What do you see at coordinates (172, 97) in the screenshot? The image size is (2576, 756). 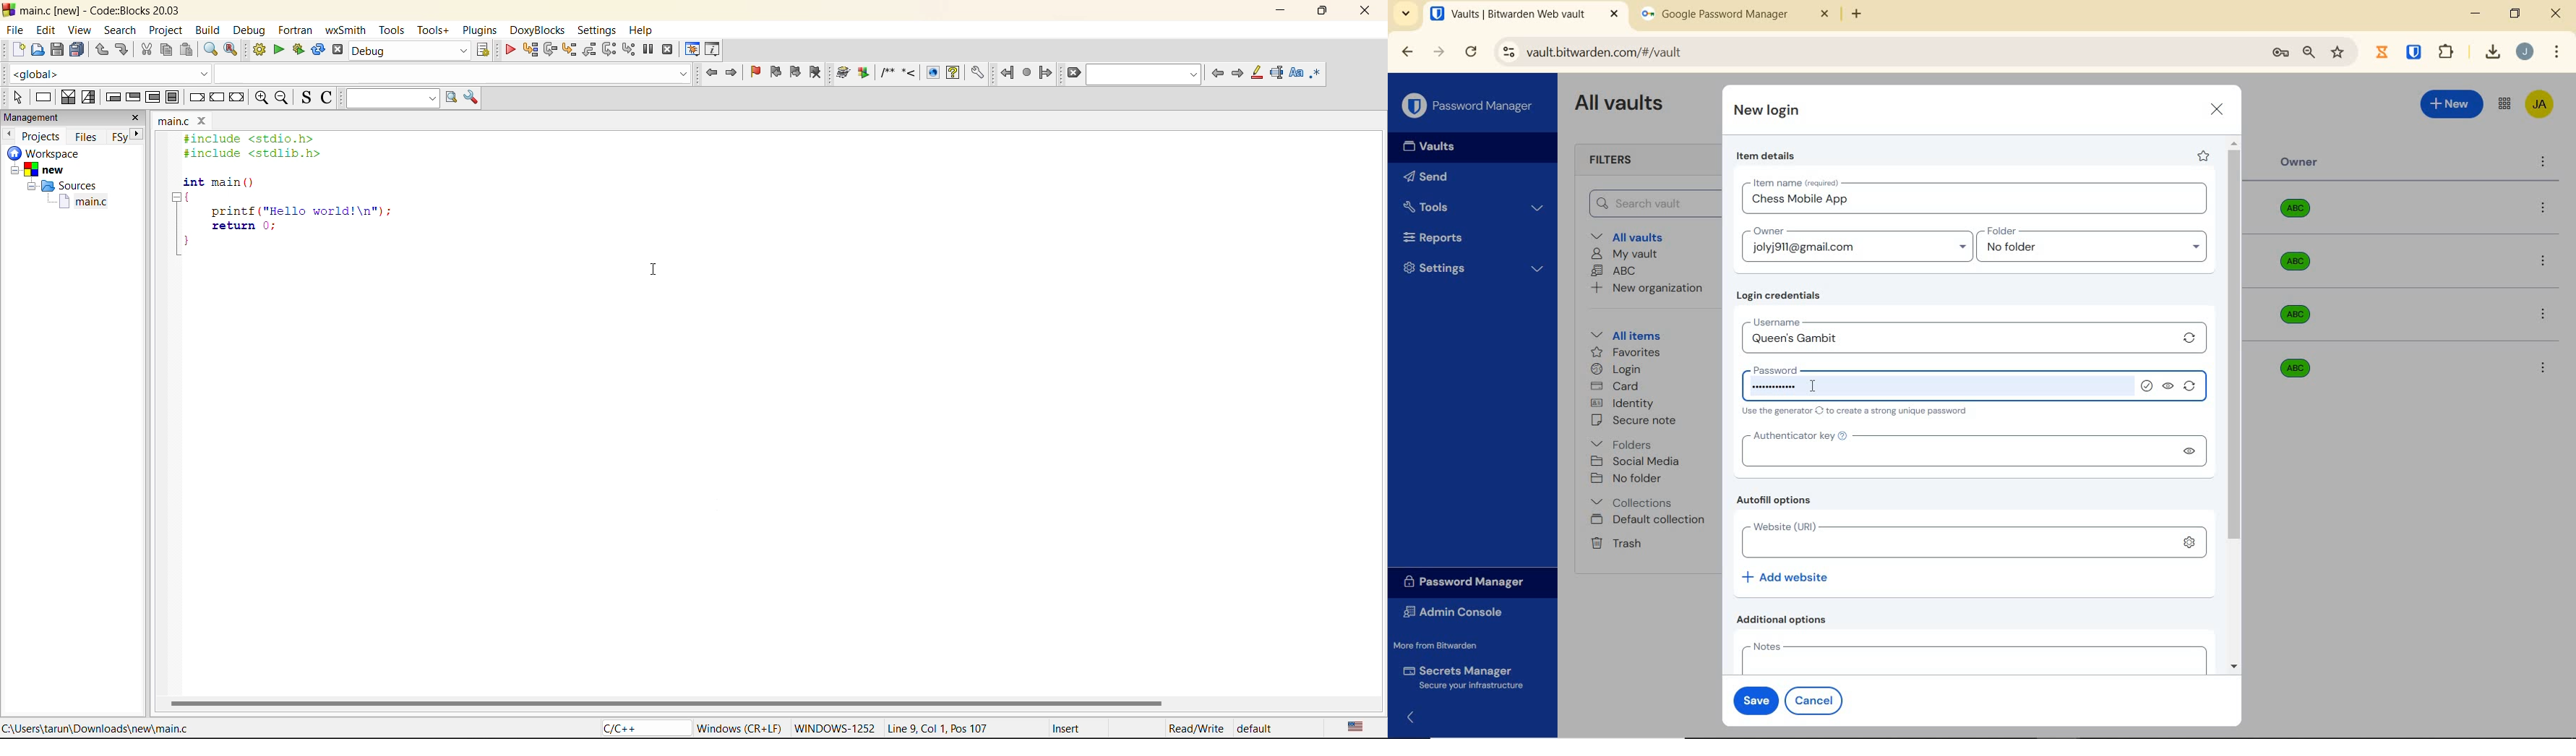 I see `break instruction` at bounding box center [172, 97].